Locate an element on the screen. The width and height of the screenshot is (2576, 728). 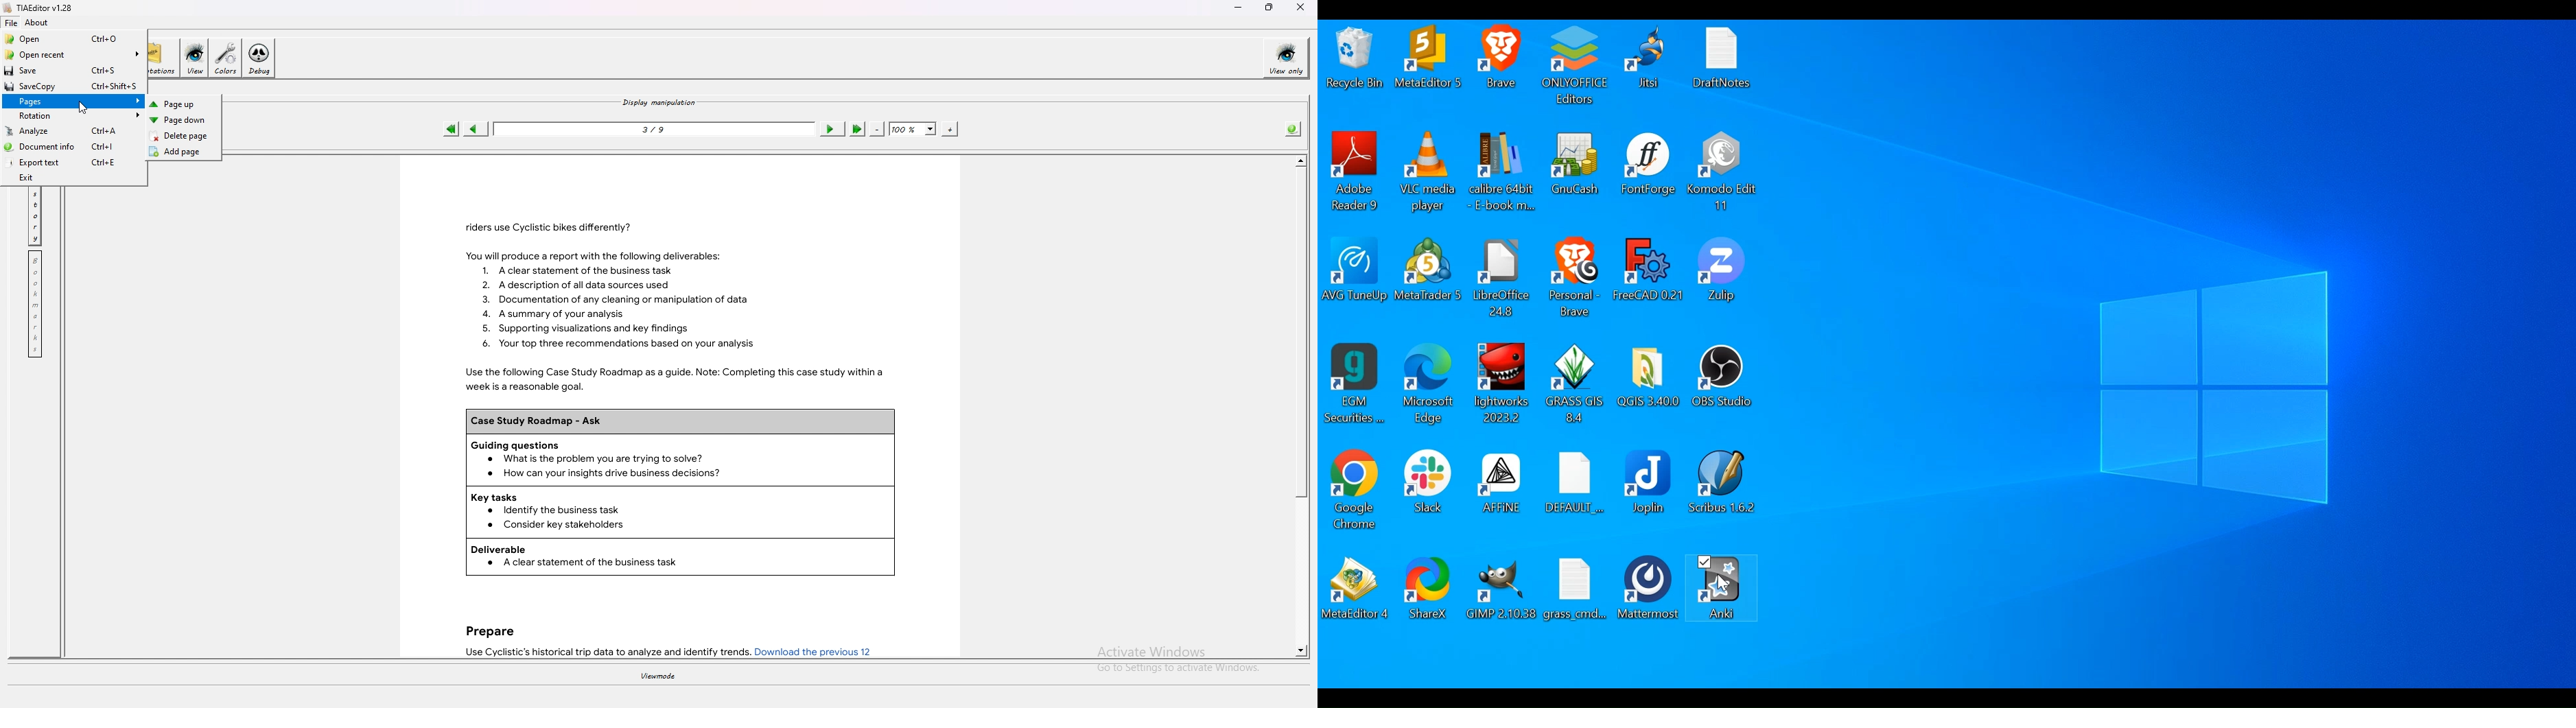
Brave Desktop icon is located at coordinates (1500, 57).